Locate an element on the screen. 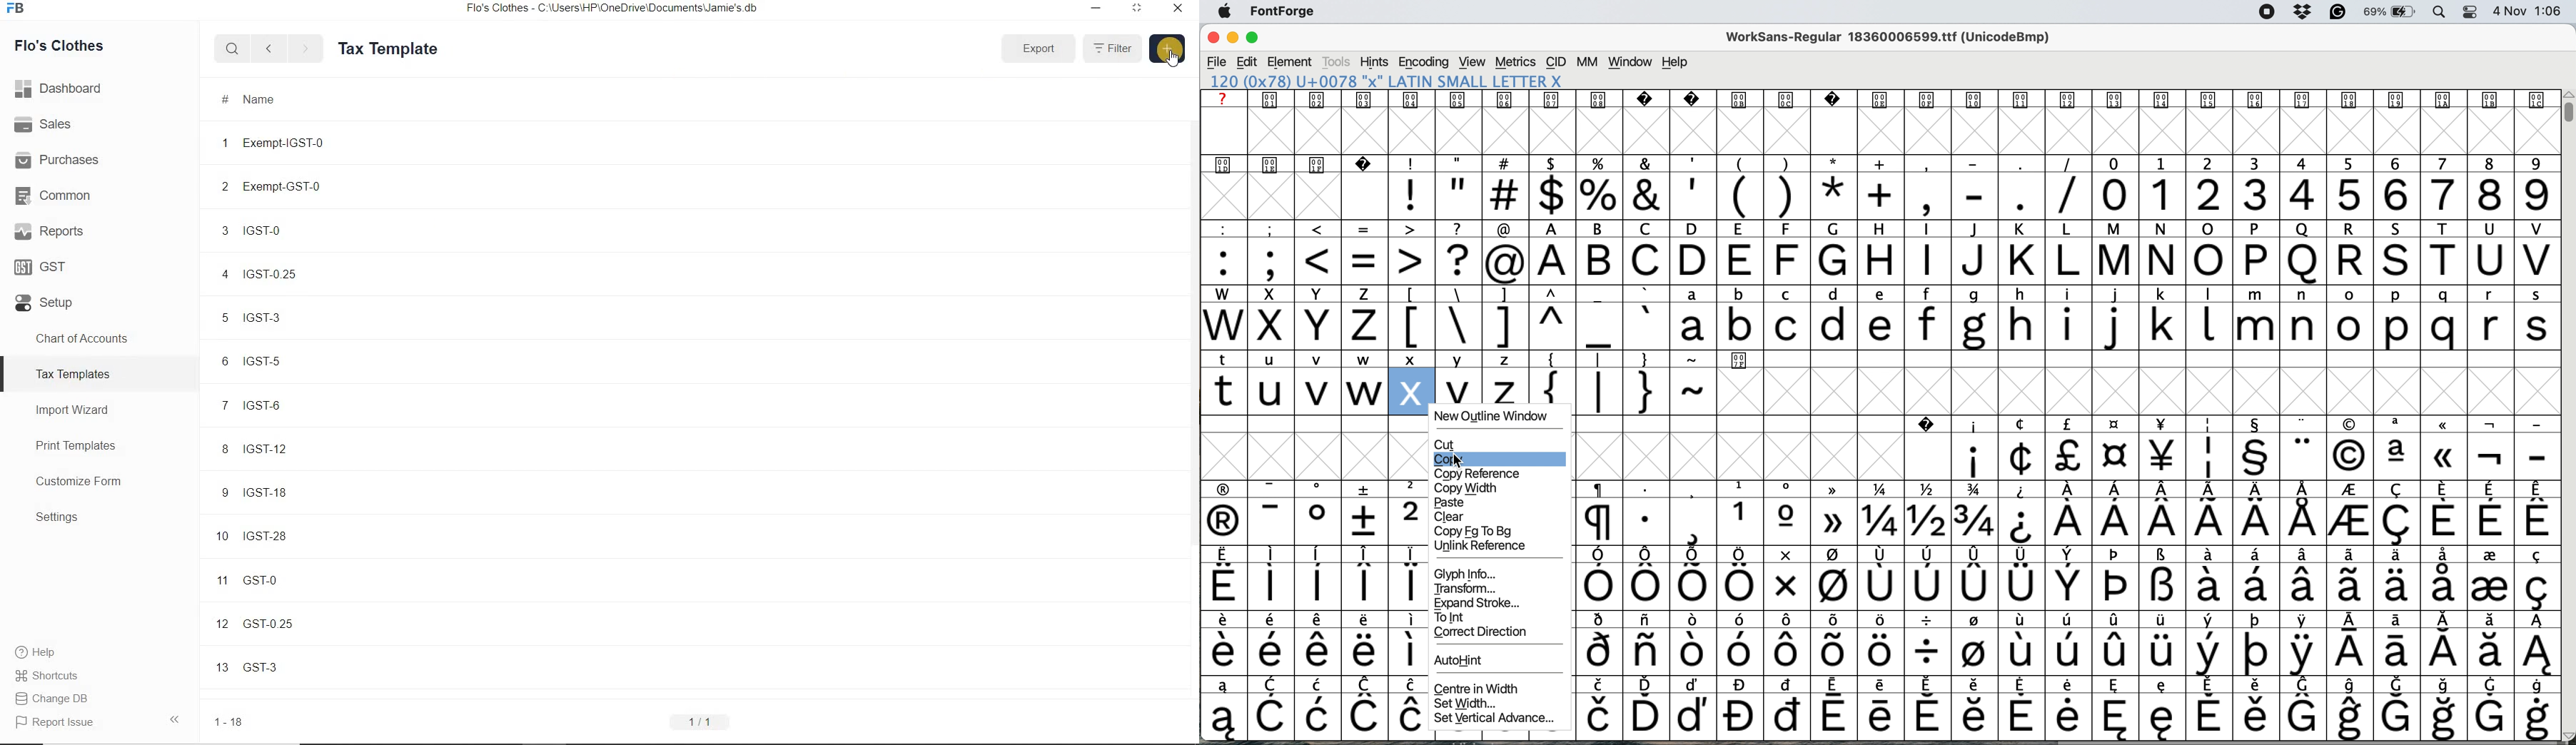 Image resolution: width=2576 pixels, height=756 pixels. unlink reference is located at coordinates (1481, 546).